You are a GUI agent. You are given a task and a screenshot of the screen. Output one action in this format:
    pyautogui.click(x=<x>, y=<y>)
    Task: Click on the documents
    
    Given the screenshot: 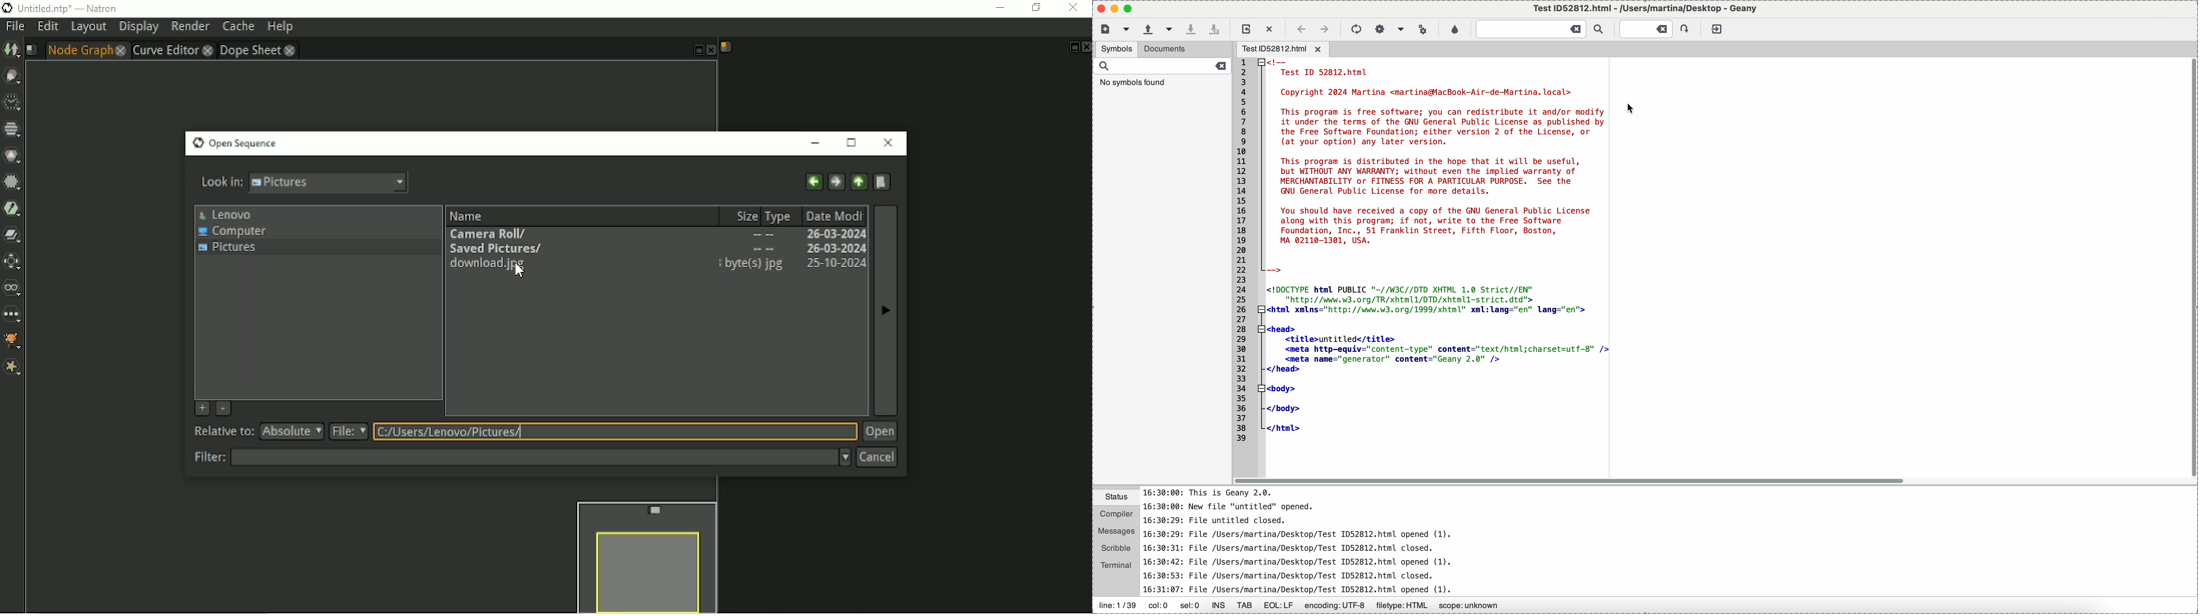 What is the action you would take?
    pyautogui.click(x=1184, y=49)
    